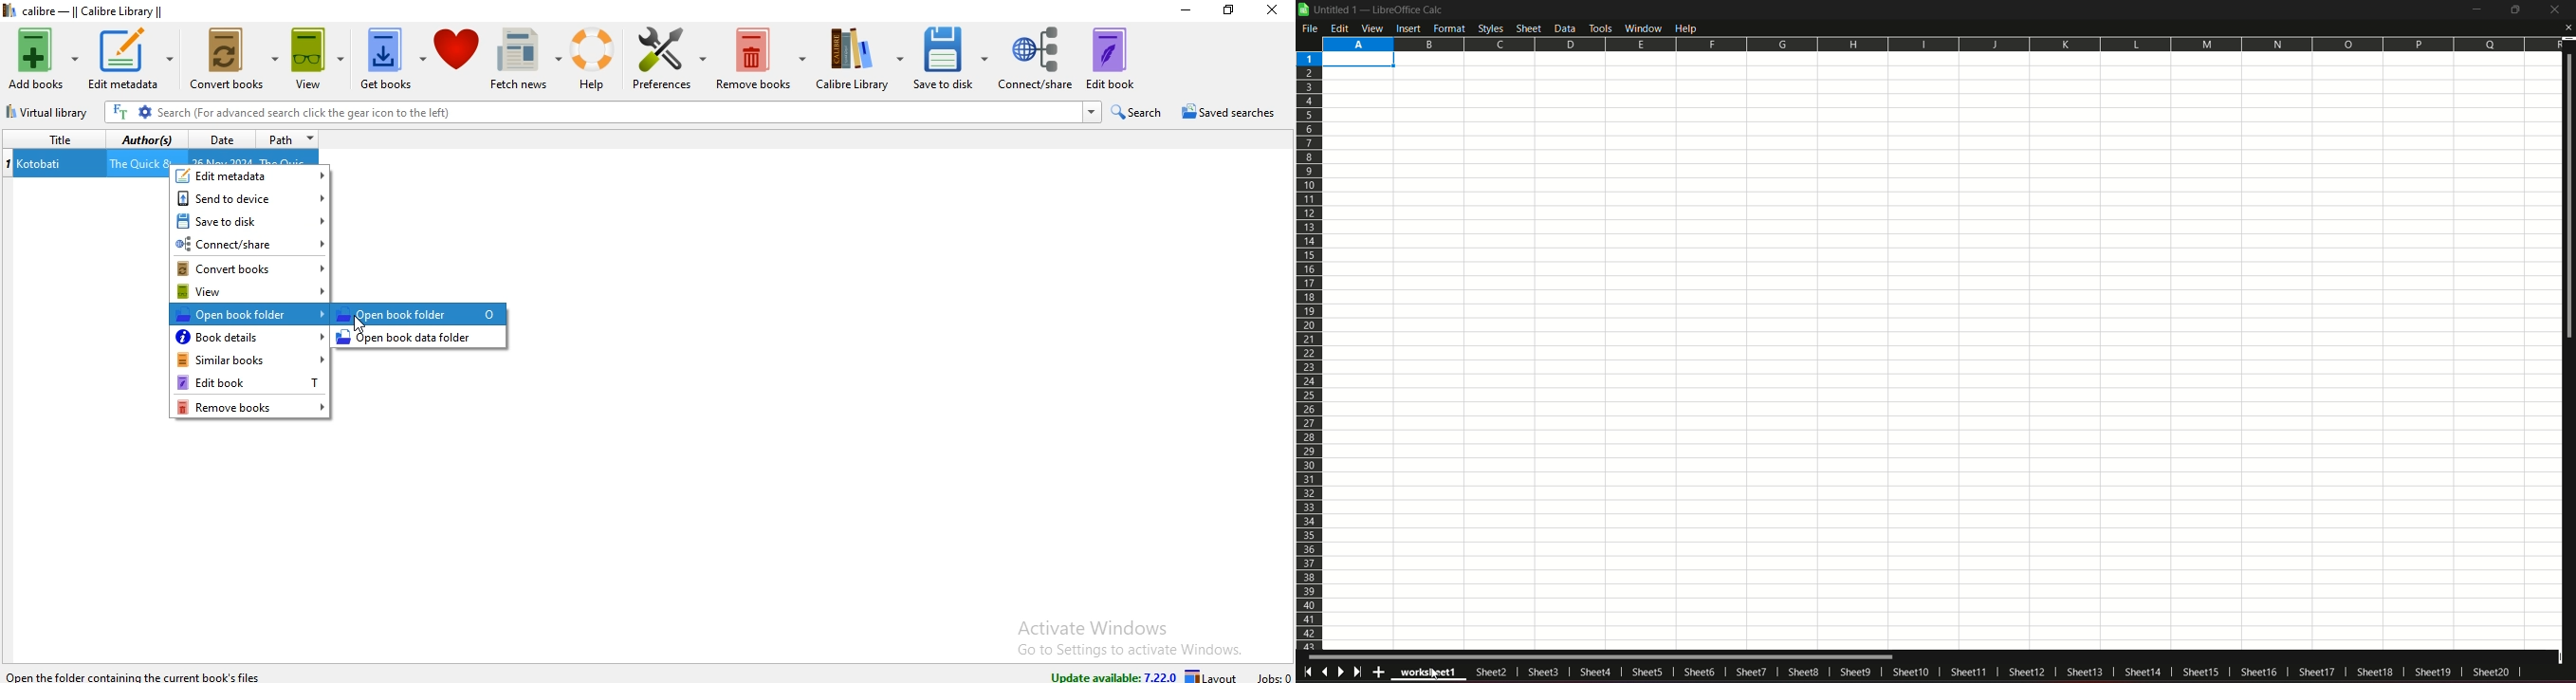 The height and width of the screenshot is (700, 2576). I want to click on Last sheet, so click(1360, 672).